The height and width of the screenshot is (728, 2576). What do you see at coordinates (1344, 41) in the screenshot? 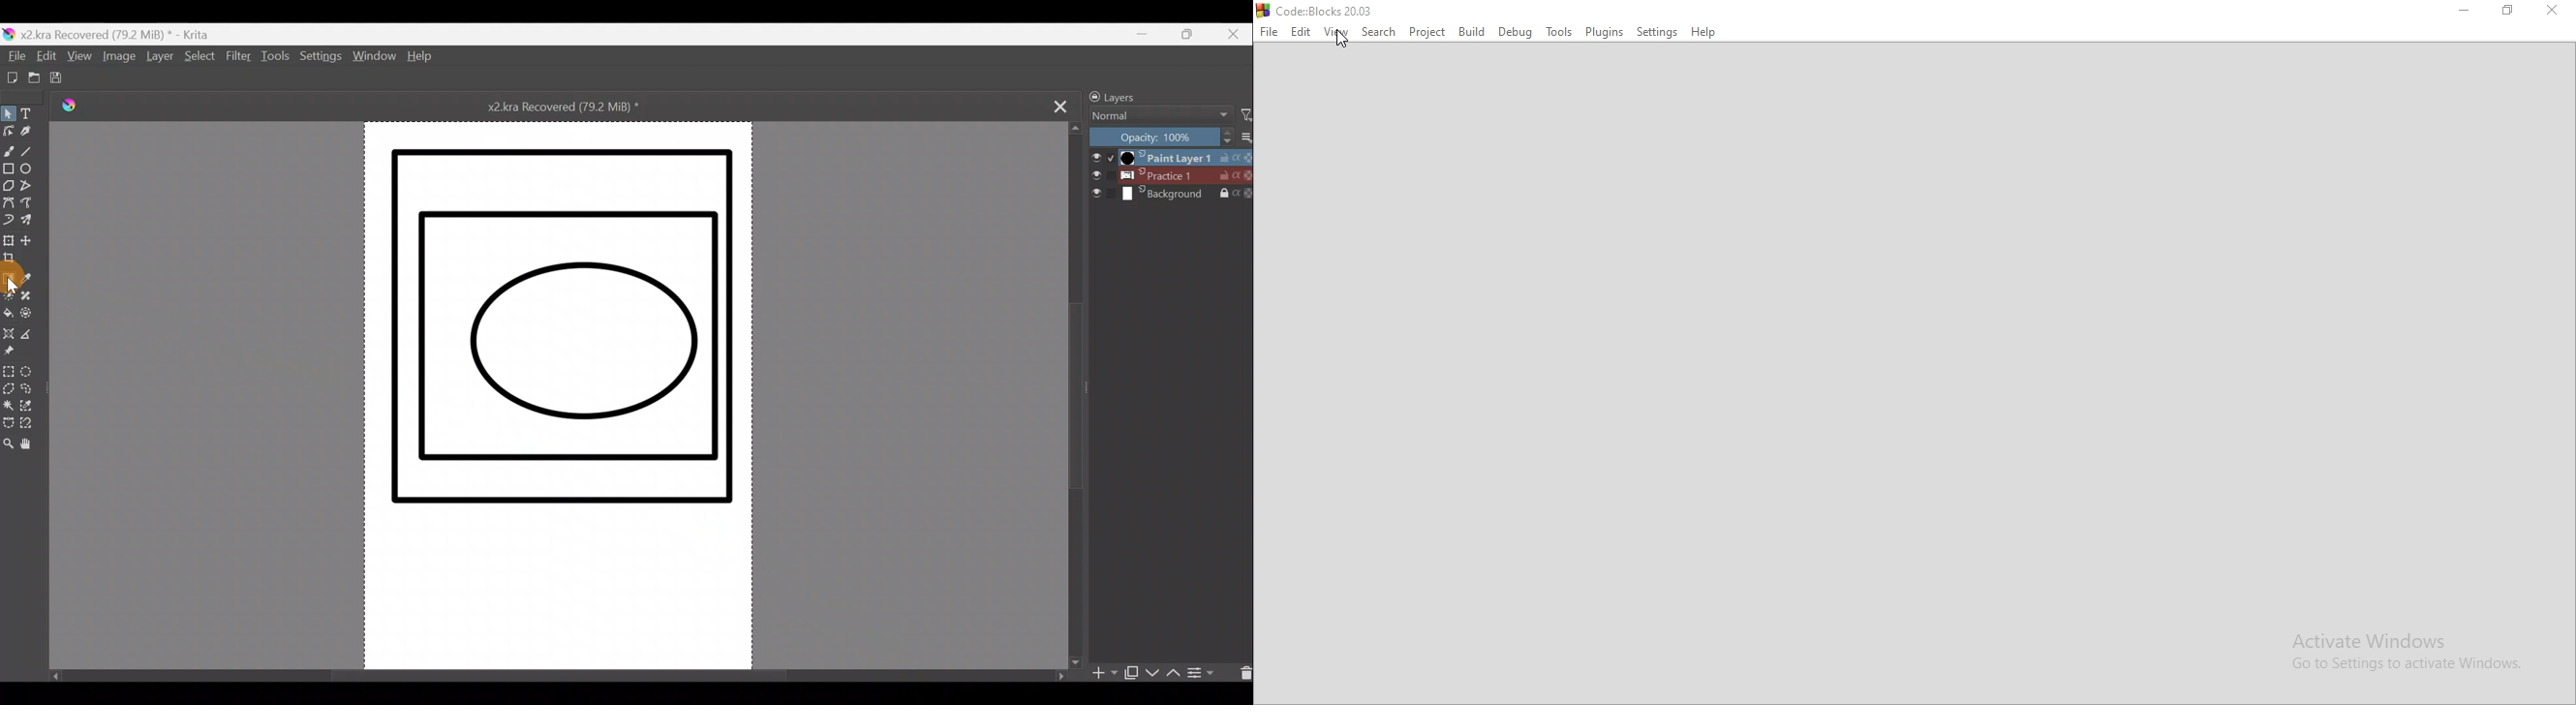
I see `cursor` at bounding box center [1344, 41].